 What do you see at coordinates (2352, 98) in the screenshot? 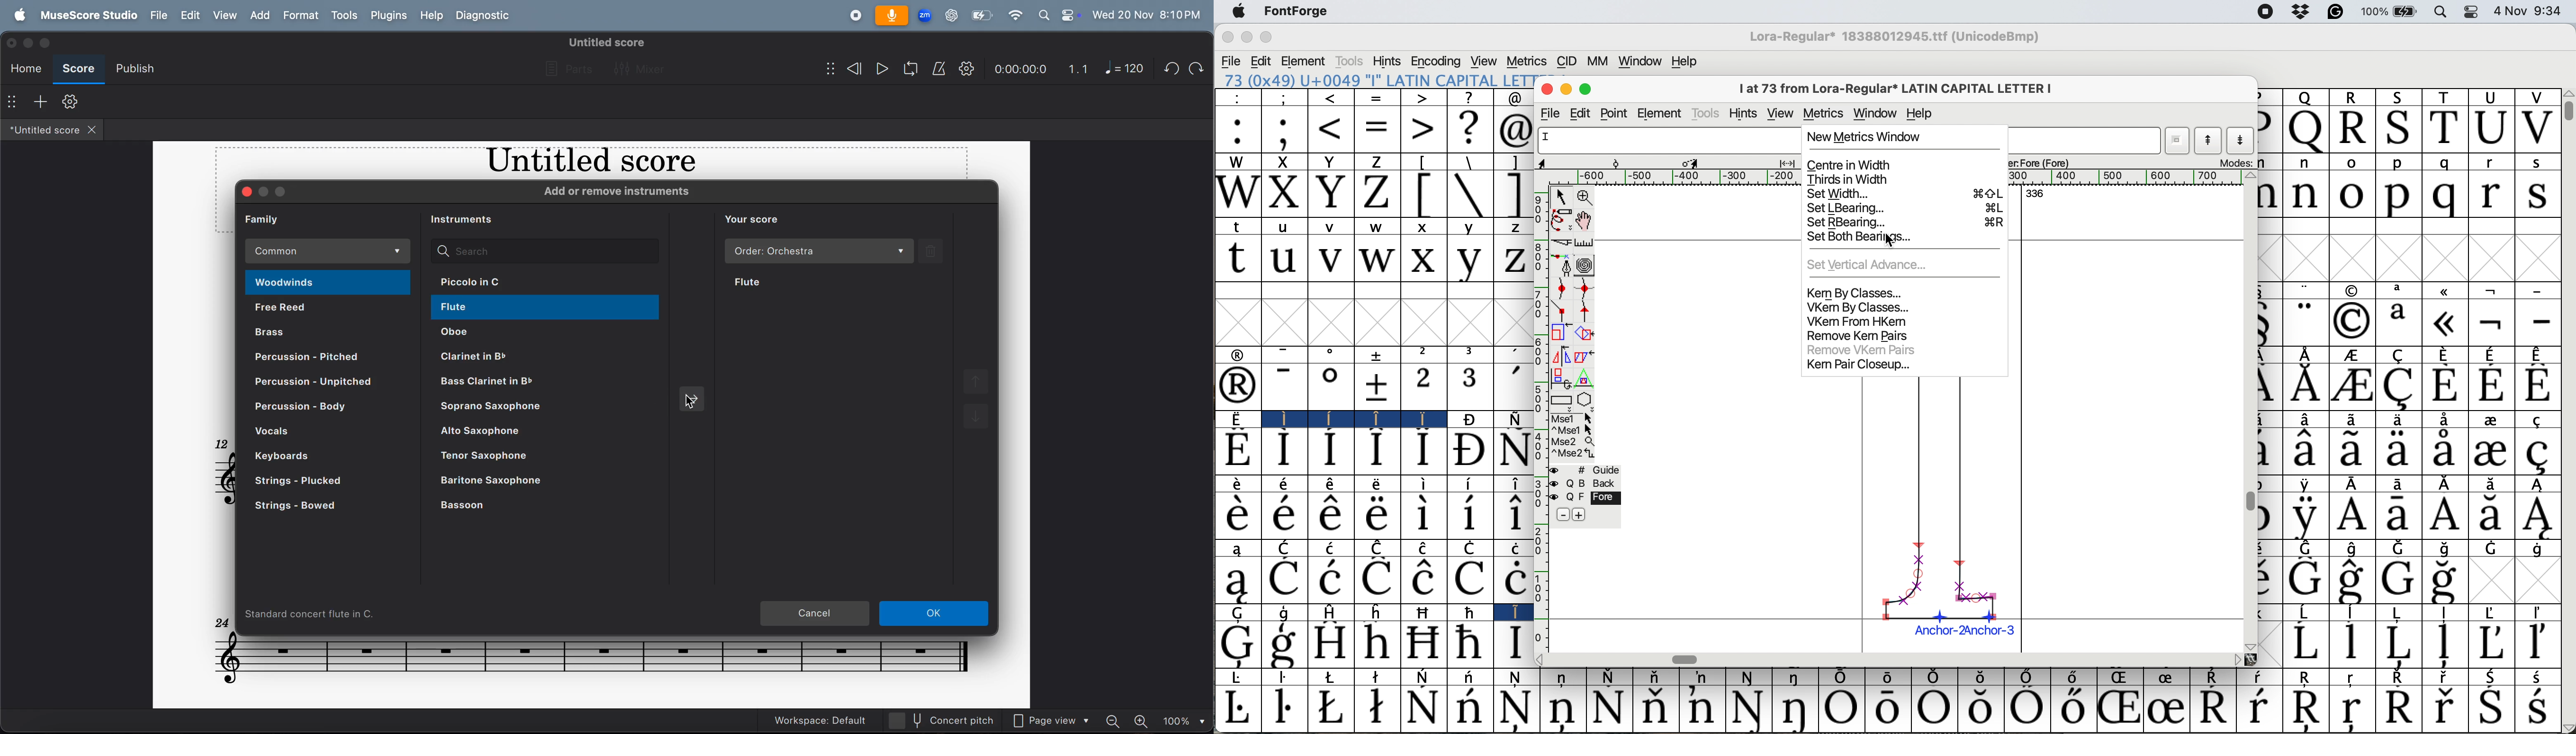
I see `R` at bounding box center [2352, 98].